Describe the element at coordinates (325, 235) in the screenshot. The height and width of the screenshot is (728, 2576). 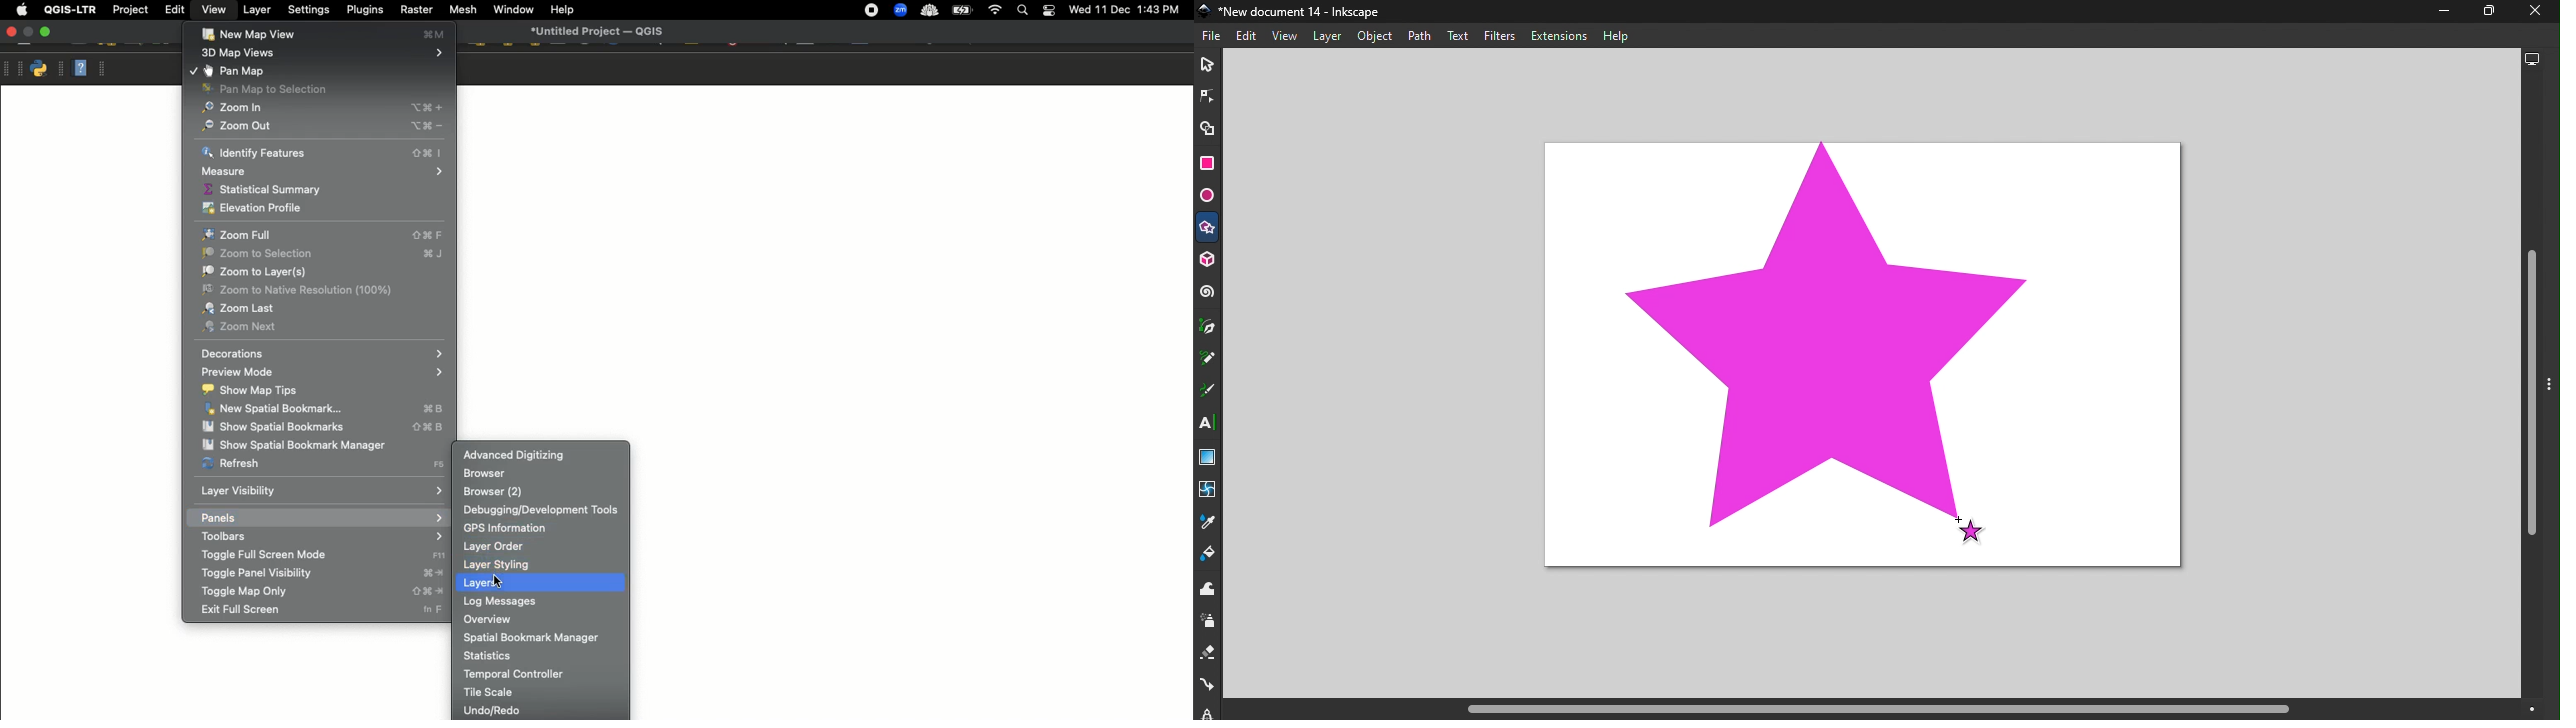
I see `Zoom full` at that location.